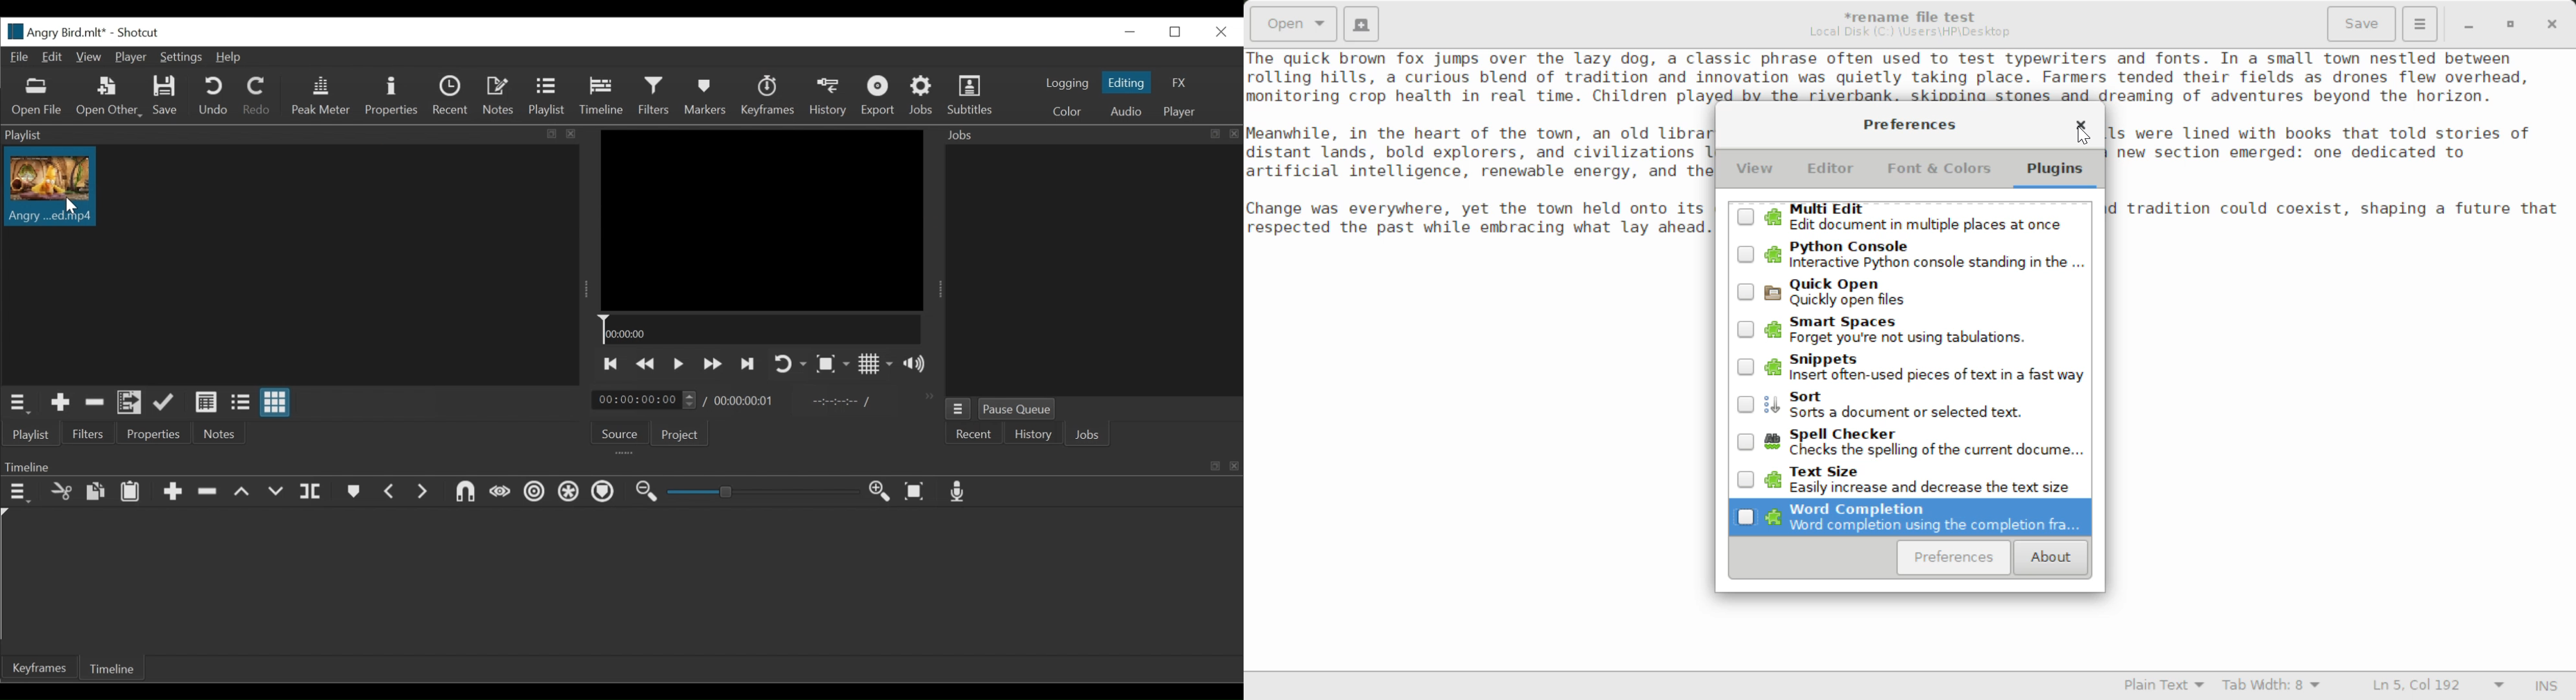 The width and height of the screenshot is (2576, 700). Describe the element at coordinates (17, 491) in the screenshot. I see `Timeline menu` at that location.